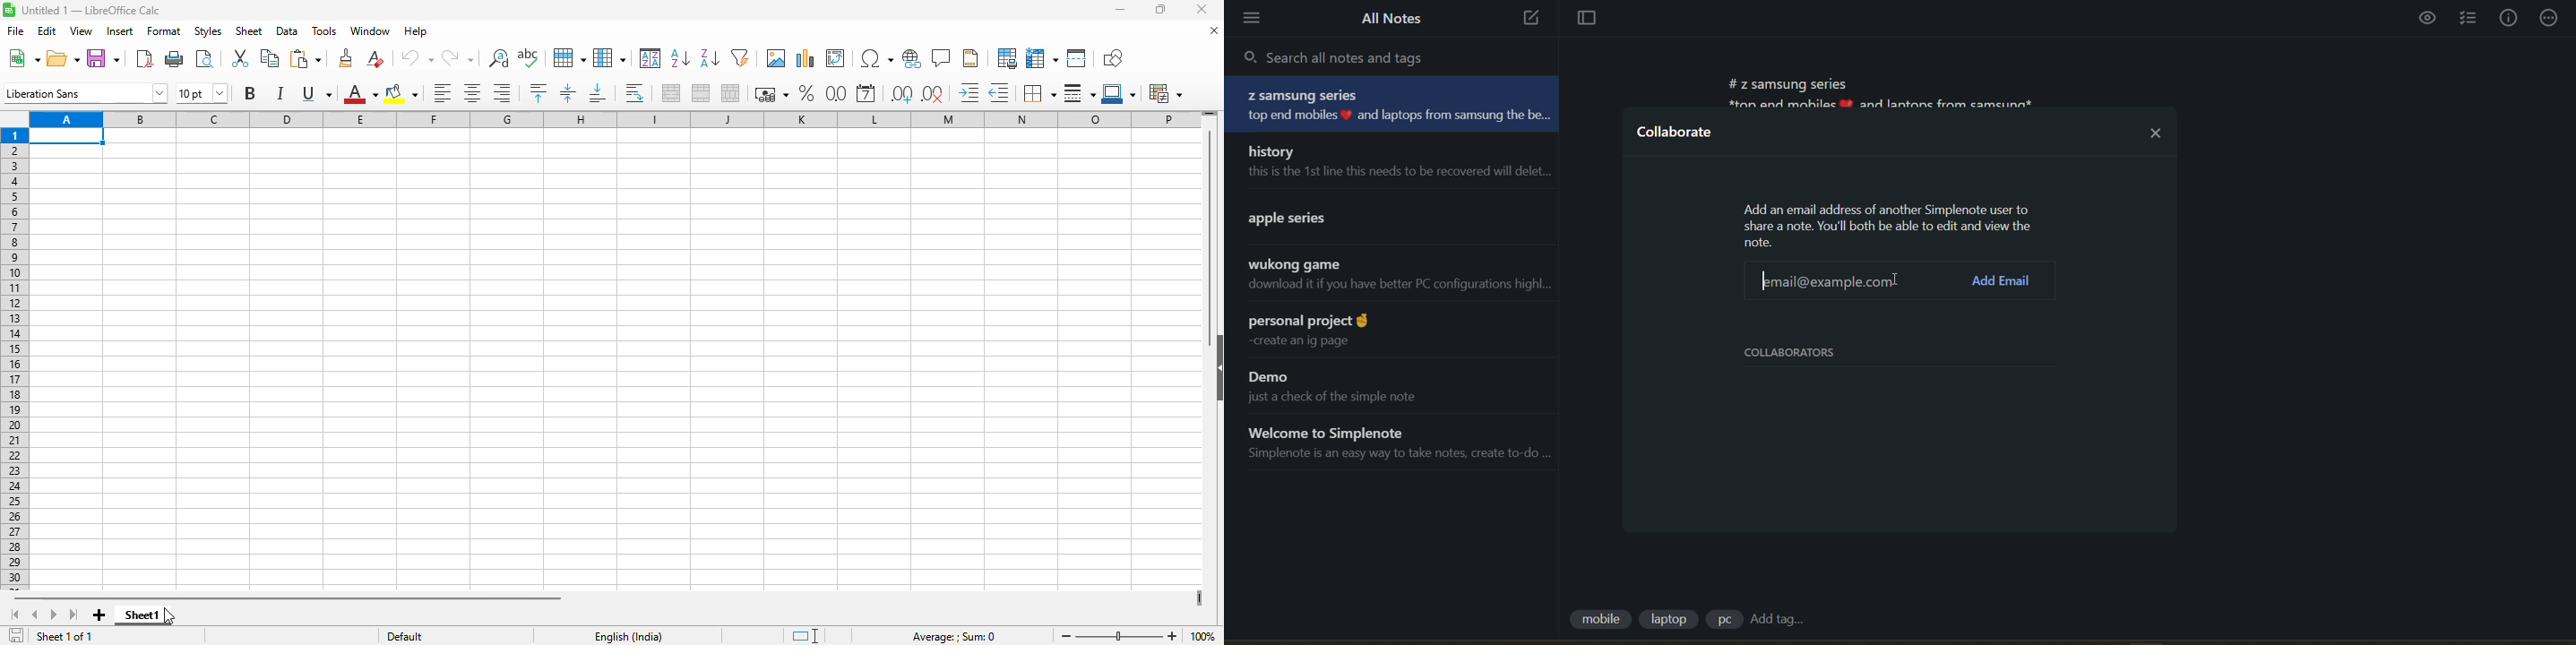  Describe the element at coordinates (375, 57) in the screenshot. I see `clear direct formatting` at that location.